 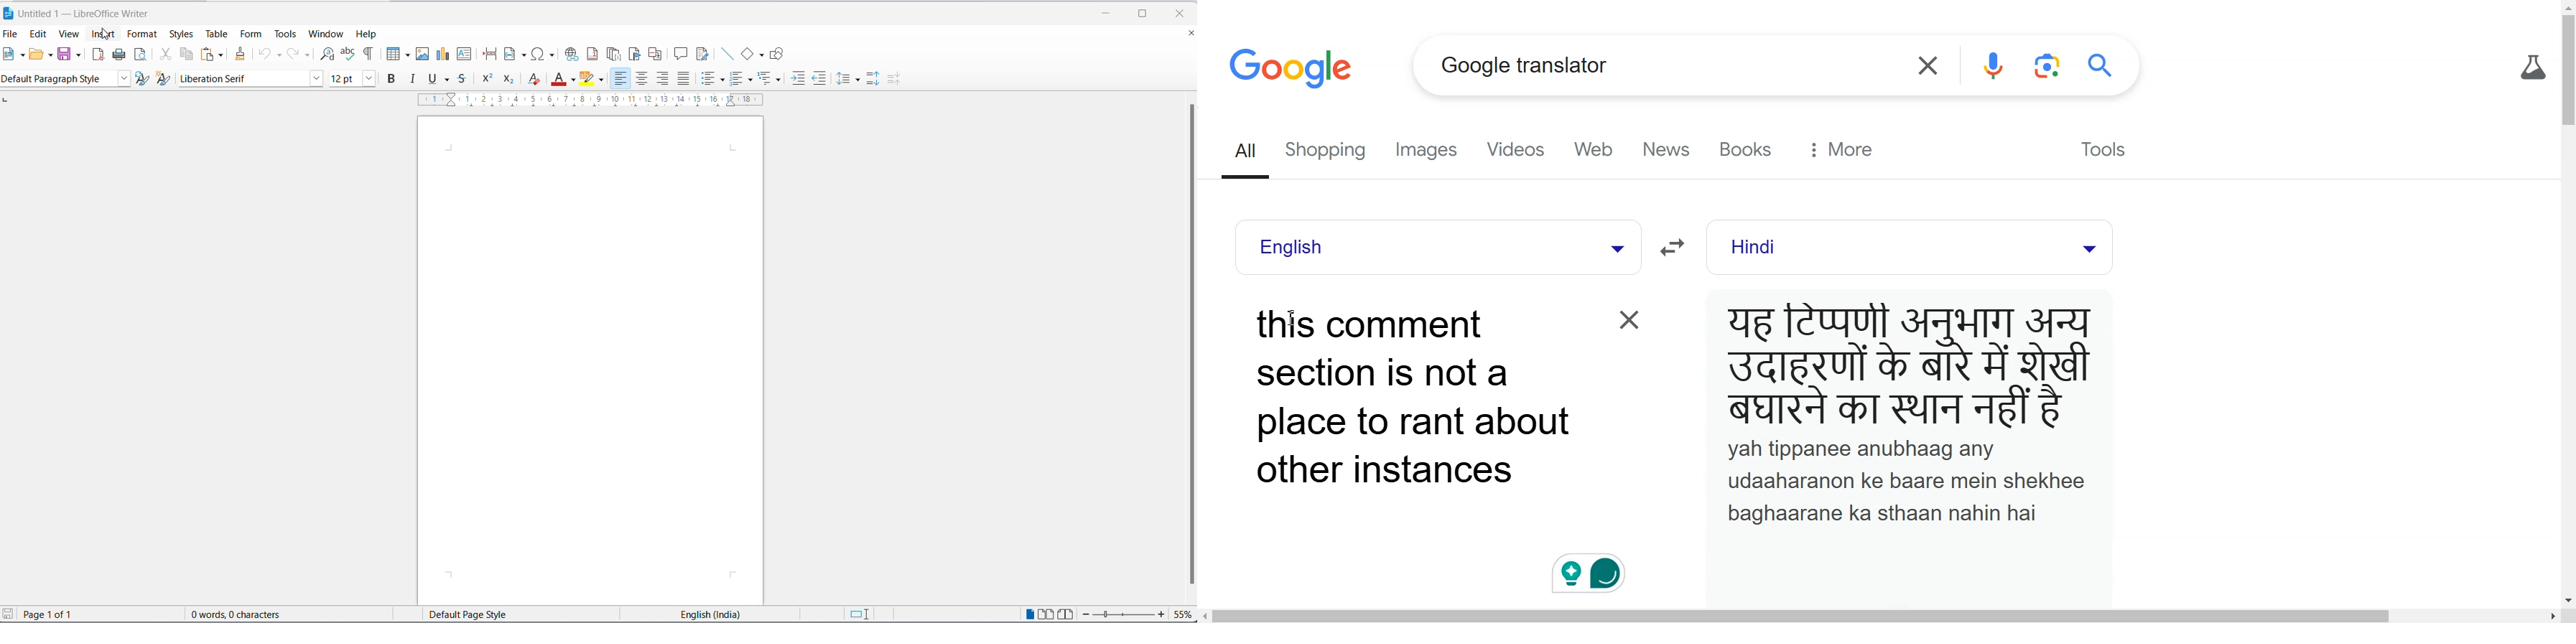 What do you see at coordinates (286, 34) in the screenshot?
I see `tools` at bounding box center [286, 34].